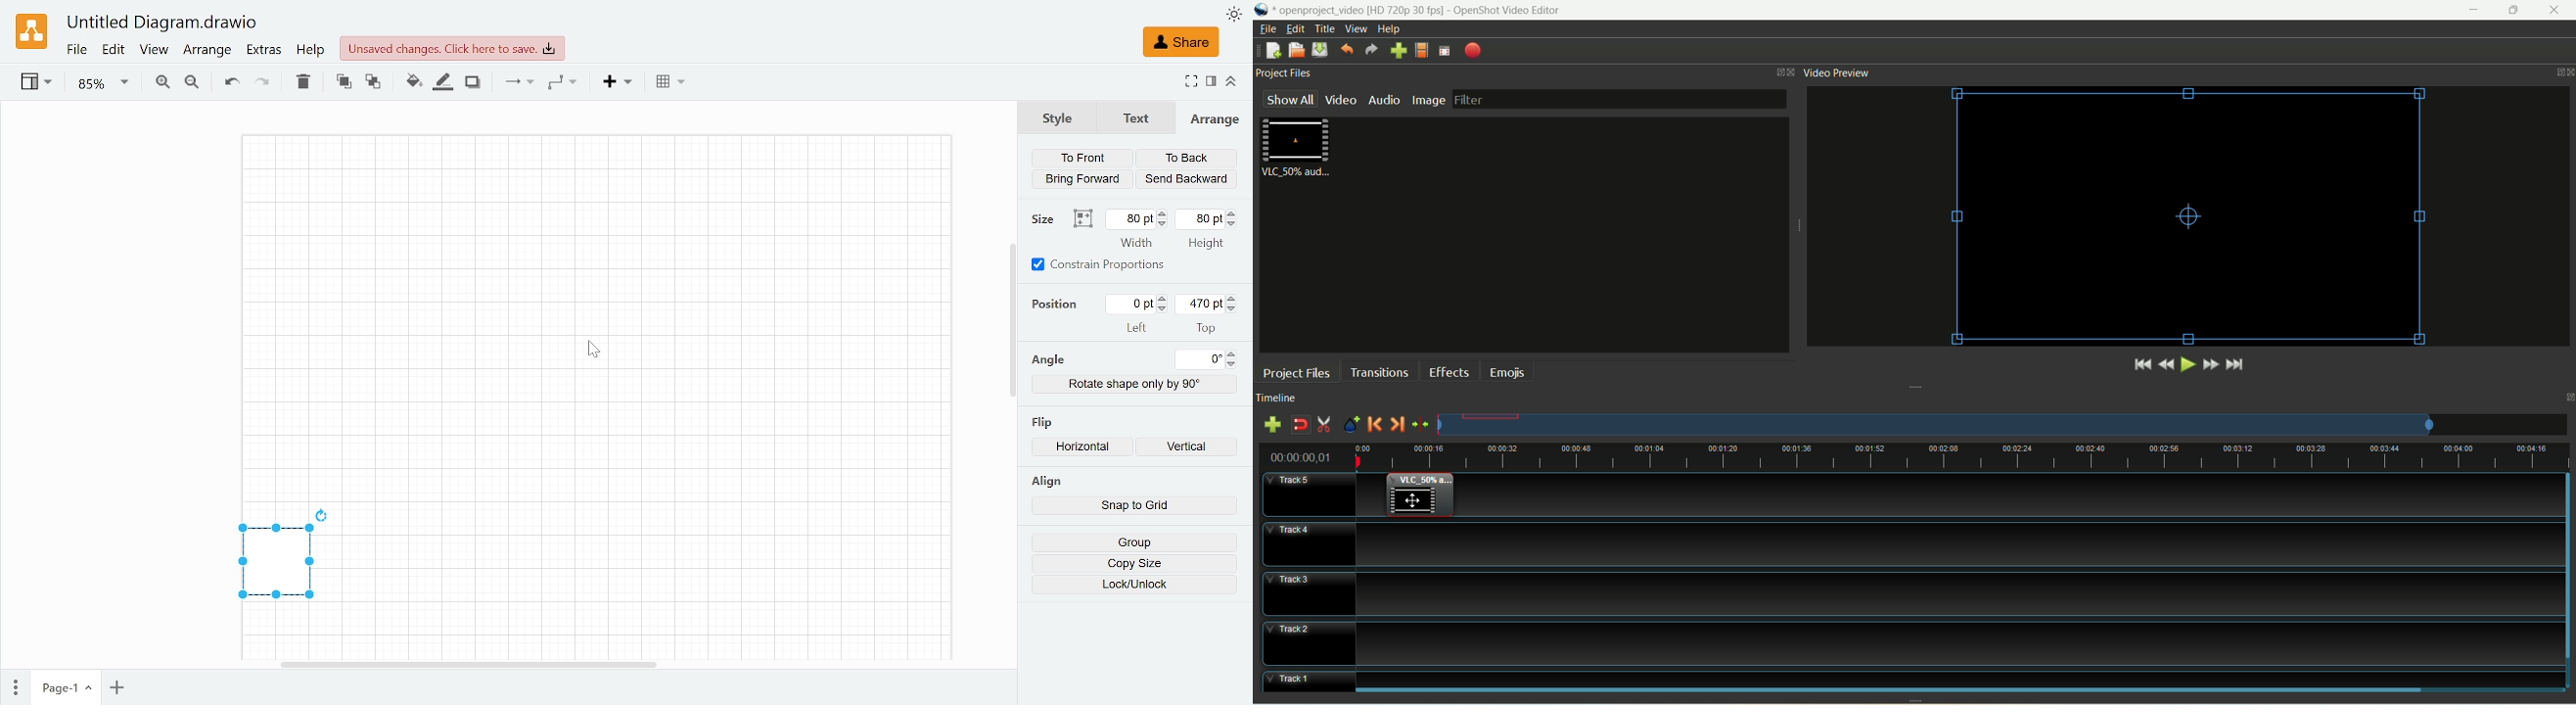 This screenshot has height=728, width=2576. I want to click on Draw.io logo, so click(33, 30).